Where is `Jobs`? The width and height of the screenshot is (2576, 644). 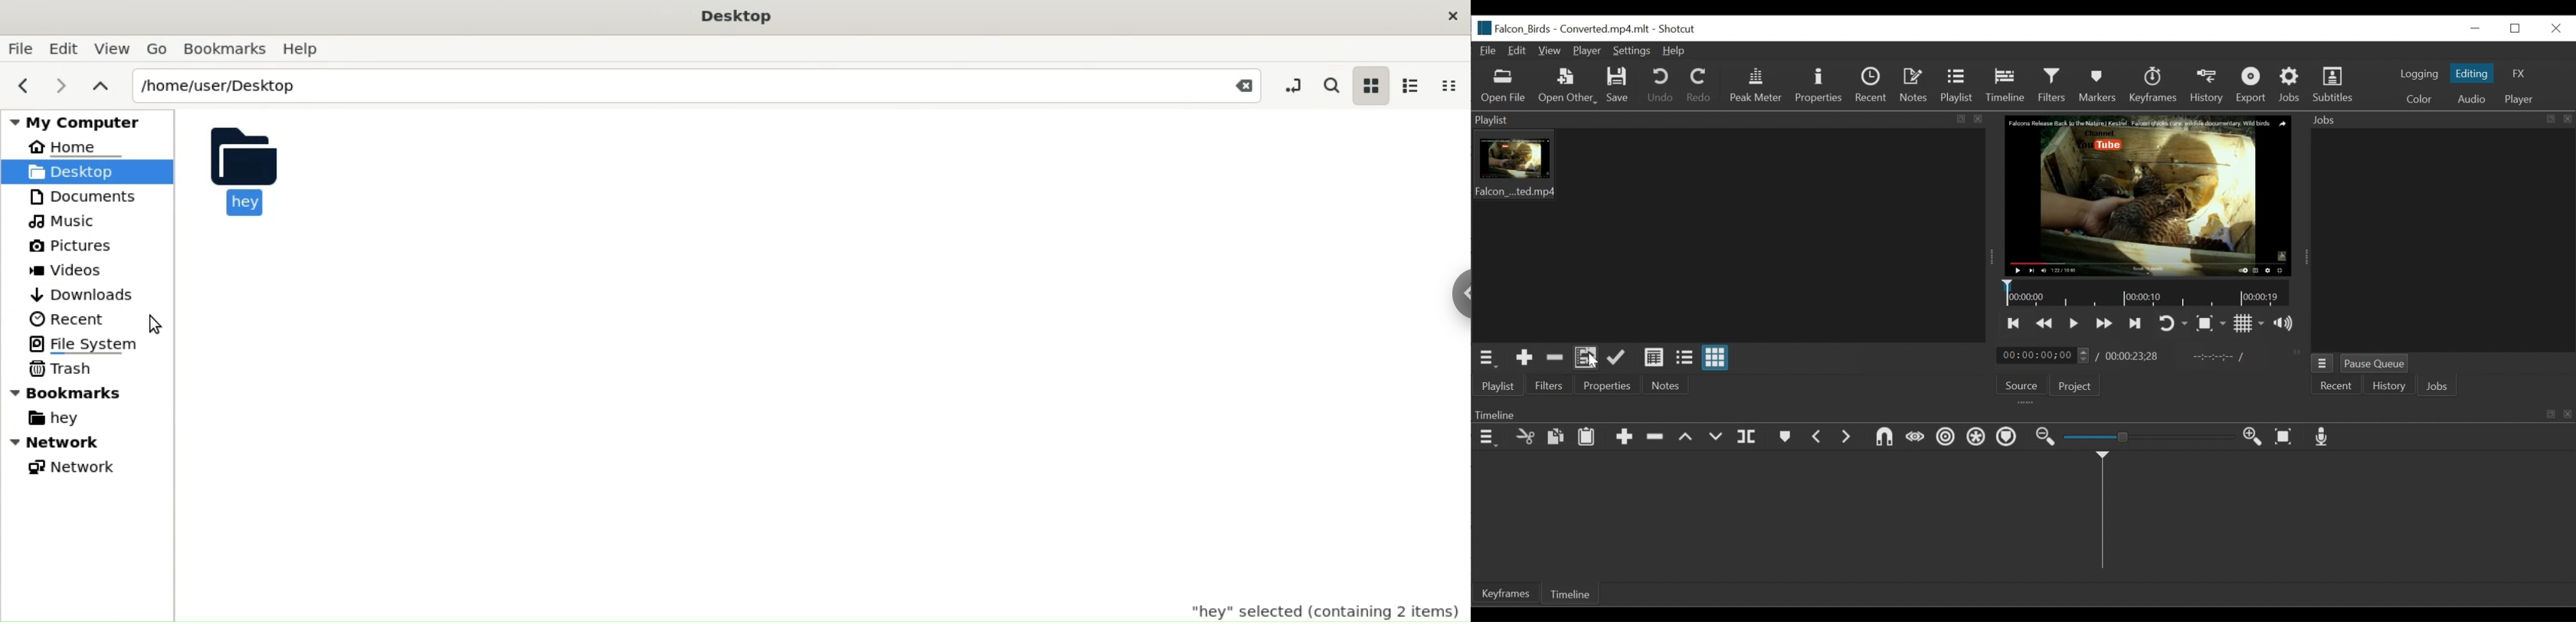
Jobs is located at coordinates (2291, 85).